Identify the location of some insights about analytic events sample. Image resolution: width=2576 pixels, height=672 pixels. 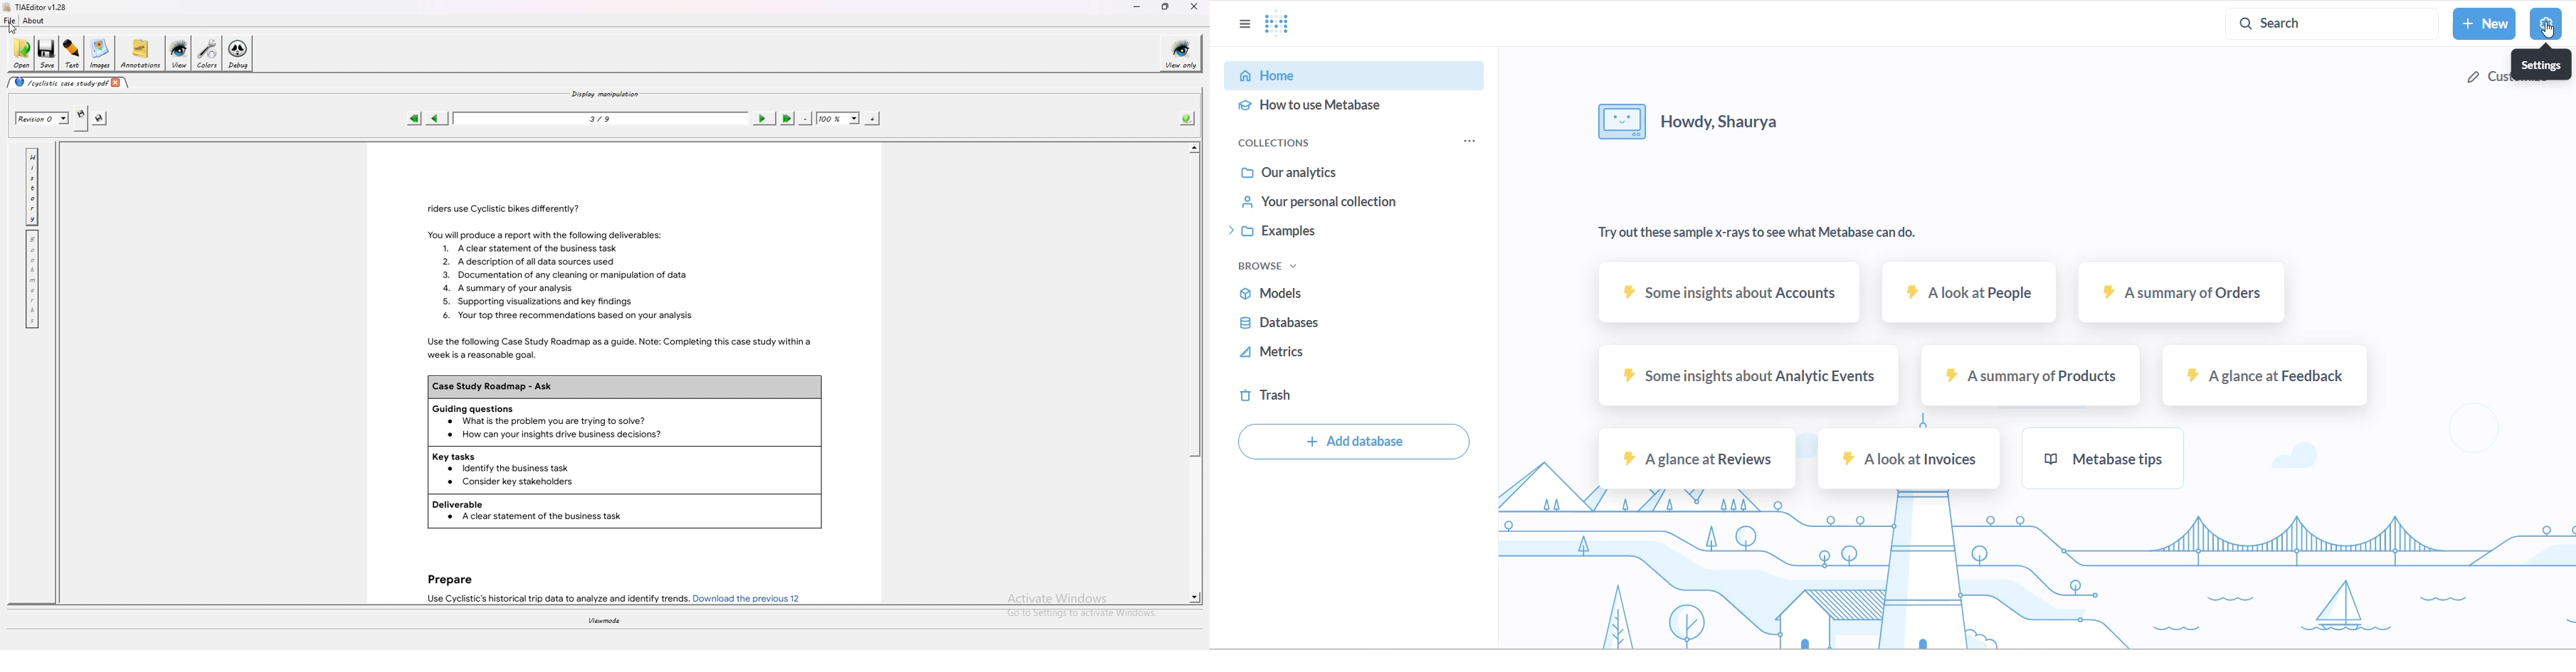
(1751, 378).